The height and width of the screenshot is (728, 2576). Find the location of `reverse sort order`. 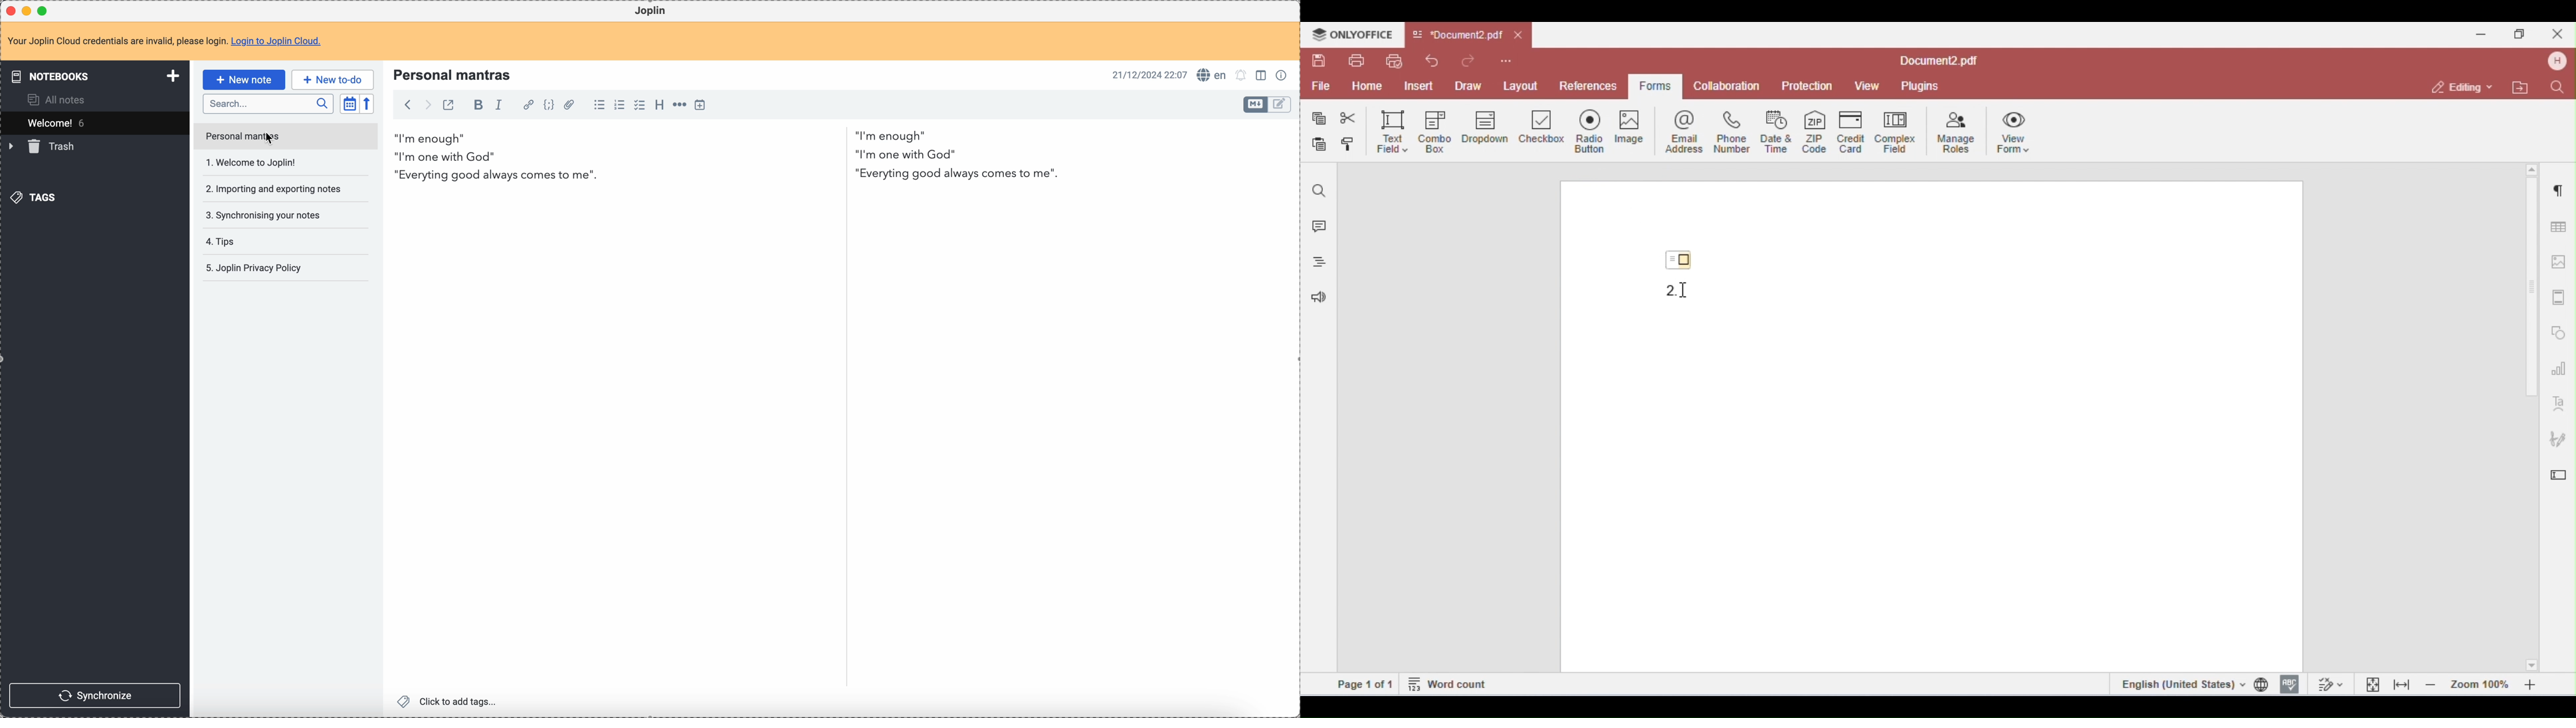

reverse sort order is located at coordinates (367, 104).